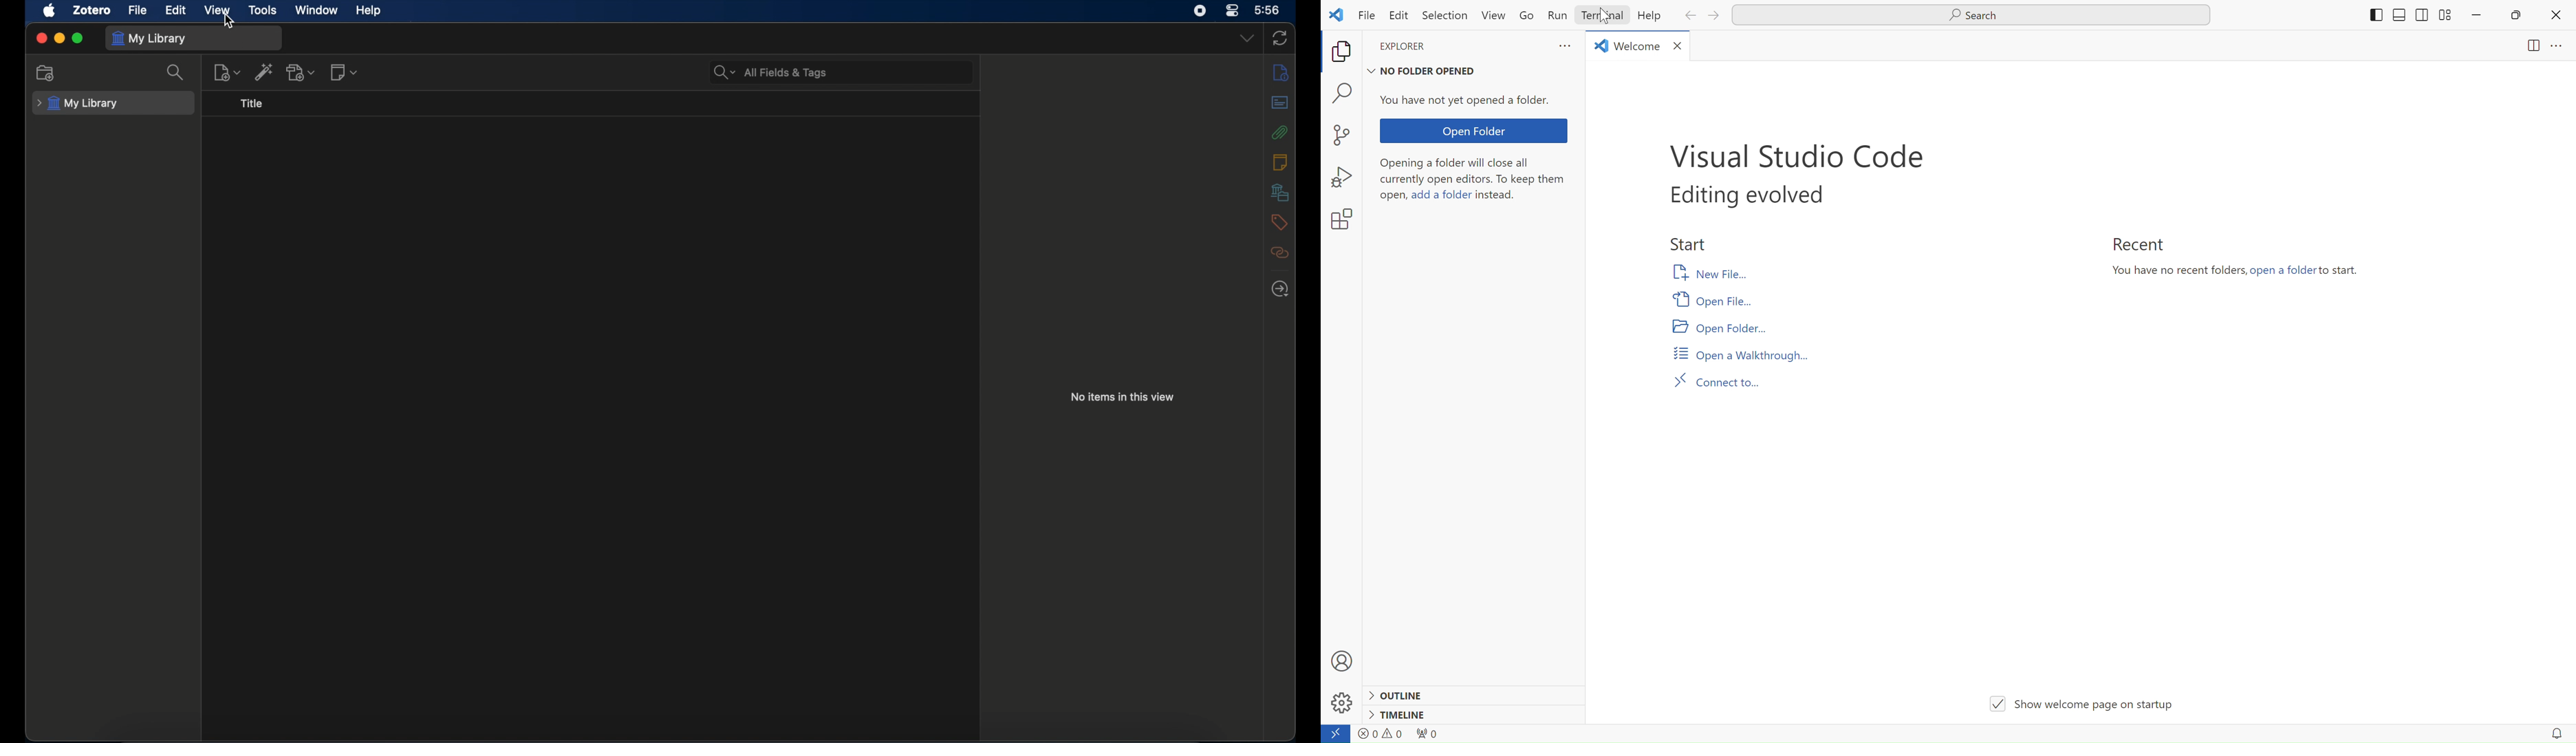  Describe the element at coordinates (232, 21) in the screenshot. I see `cursor` at that location.